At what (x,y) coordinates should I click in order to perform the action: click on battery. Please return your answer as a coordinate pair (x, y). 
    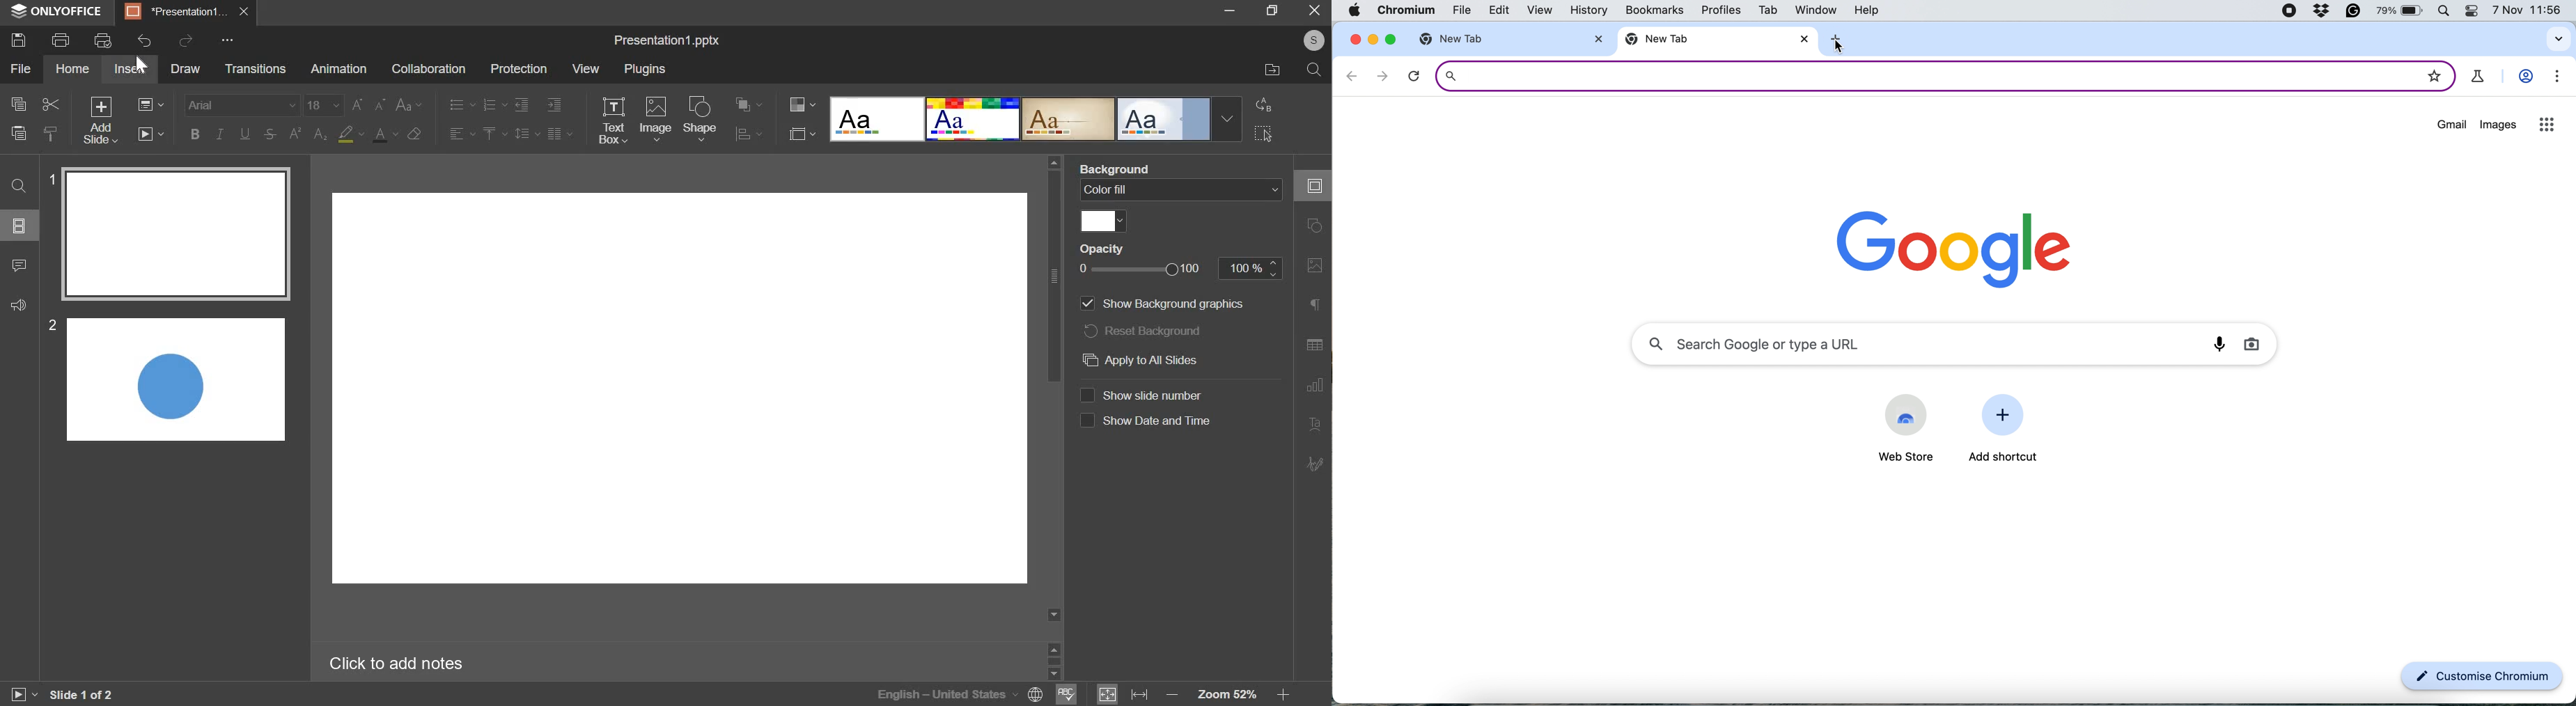
    Looking at the image, I should click on (2403, 11).